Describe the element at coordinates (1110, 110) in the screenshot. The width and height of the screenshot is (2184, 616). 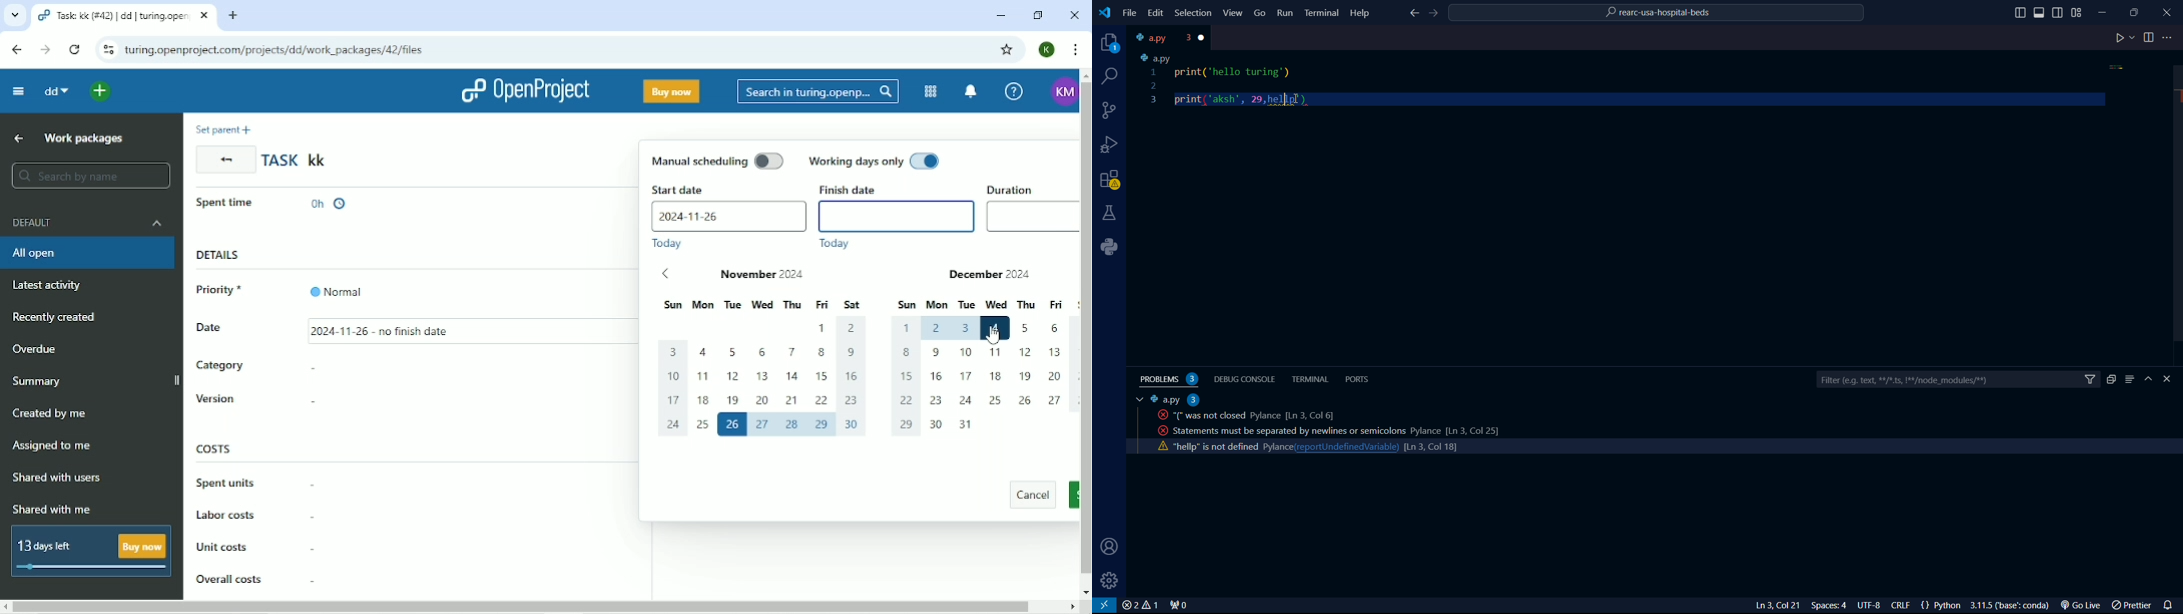
I see `connections` at that location.